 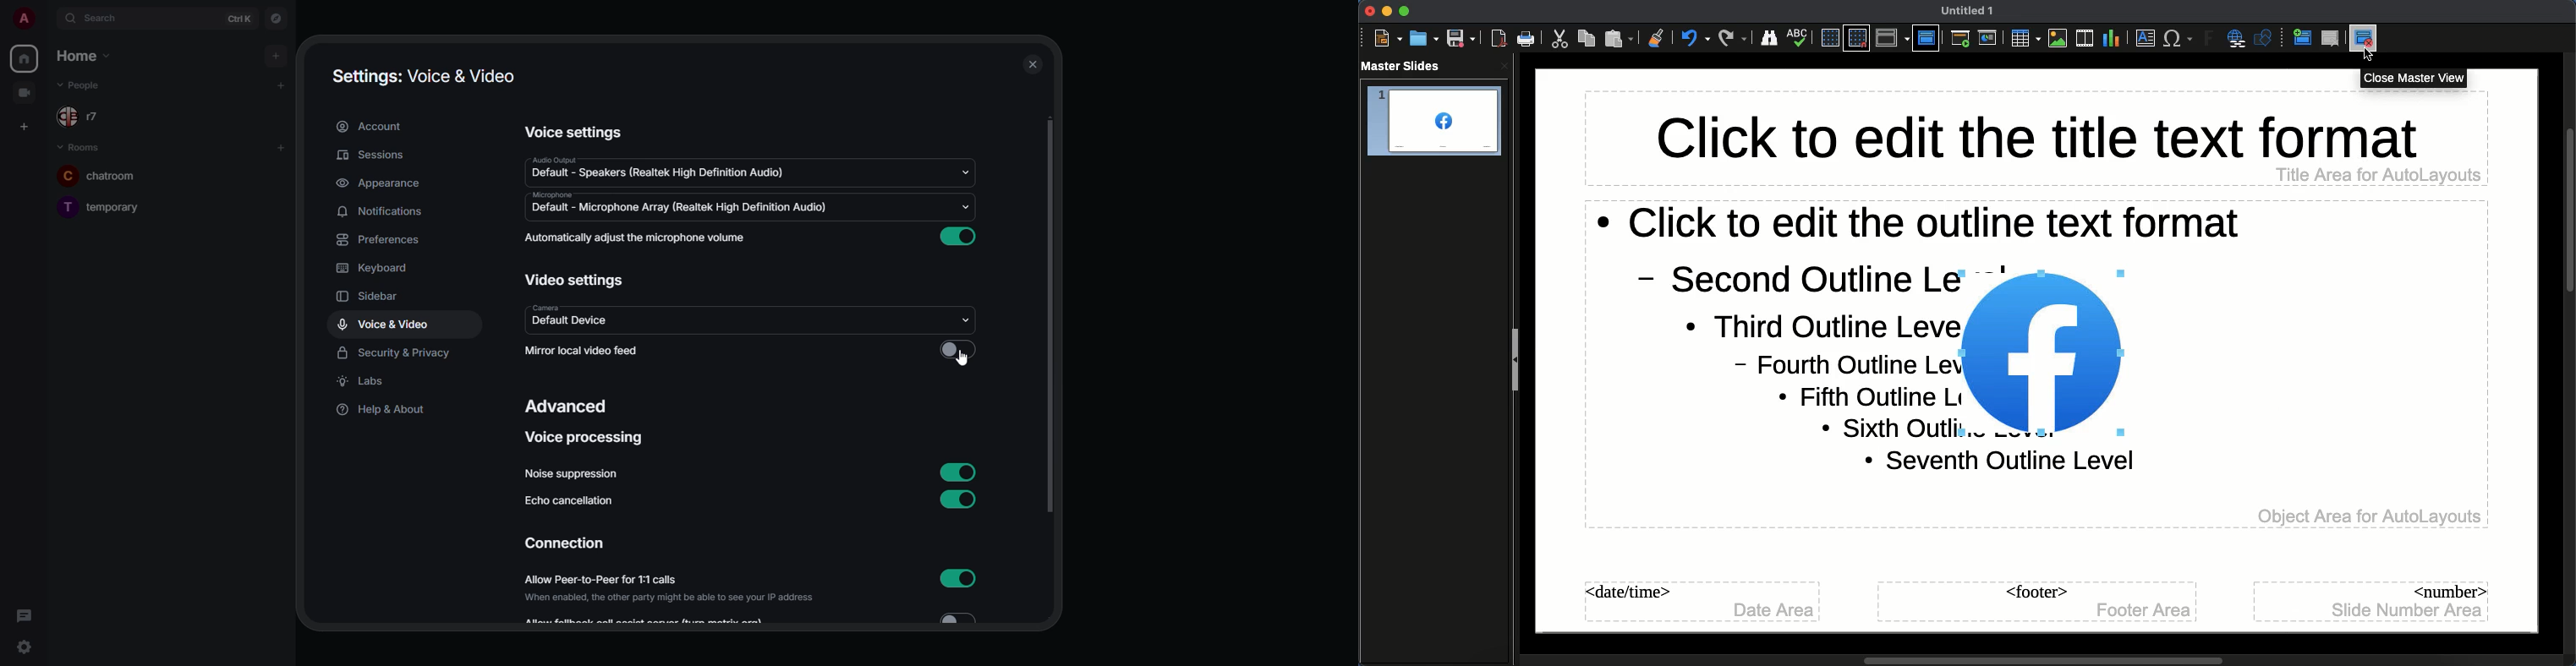 I want to click on r7, so click(x=87, y=117).